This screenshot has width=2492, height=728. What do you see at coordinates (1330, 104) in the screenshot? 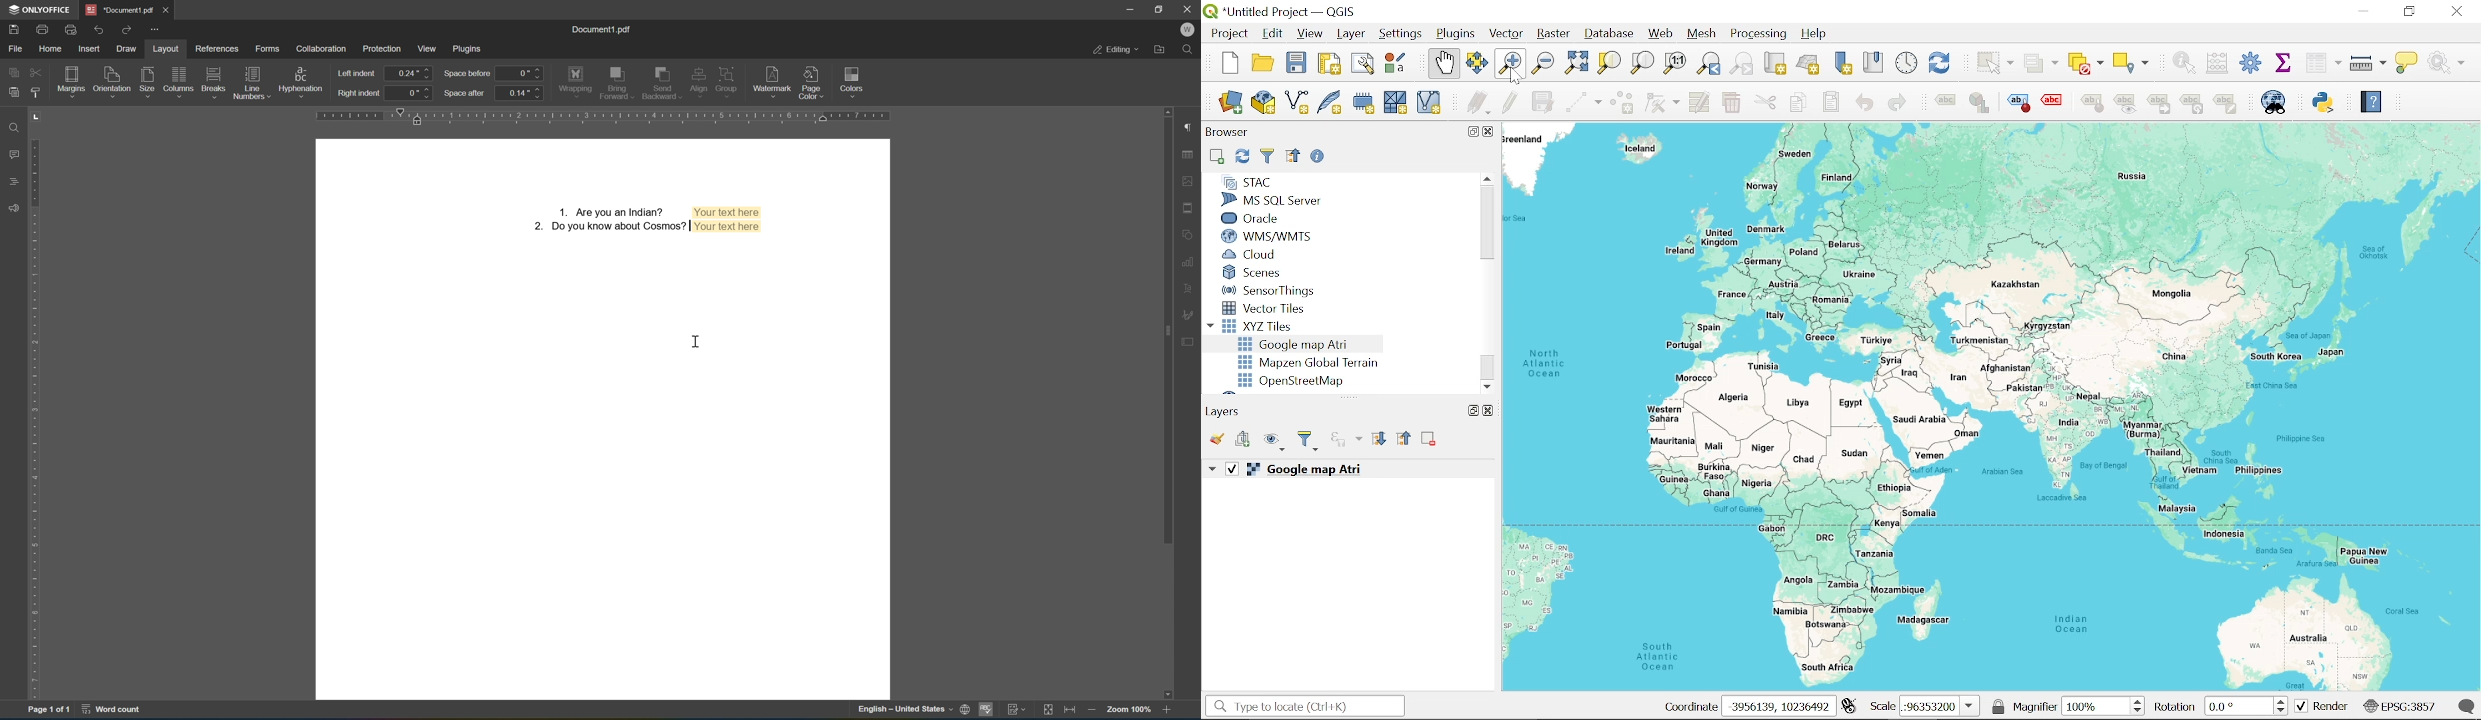
I see `New spatial lite layer` at bounding box center [1330, 104].